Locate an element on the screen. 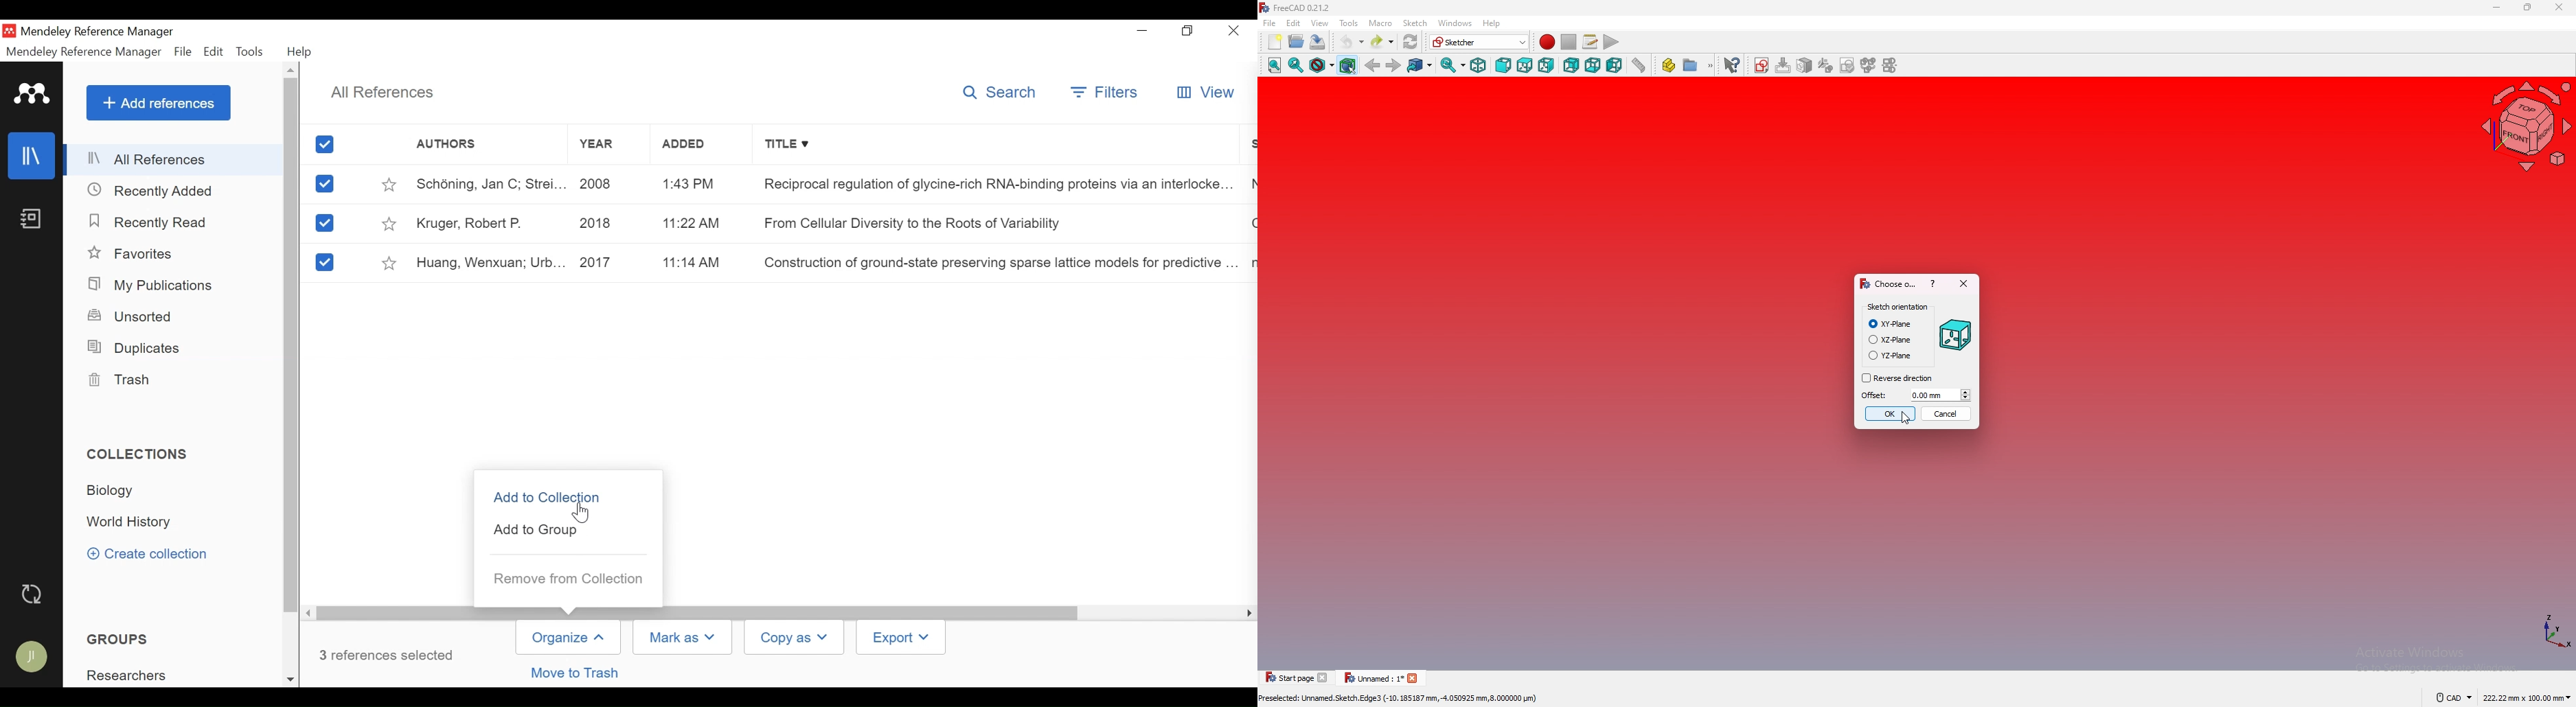 The image size is (2576, 728). Collection is located at coordinates (143, 456).